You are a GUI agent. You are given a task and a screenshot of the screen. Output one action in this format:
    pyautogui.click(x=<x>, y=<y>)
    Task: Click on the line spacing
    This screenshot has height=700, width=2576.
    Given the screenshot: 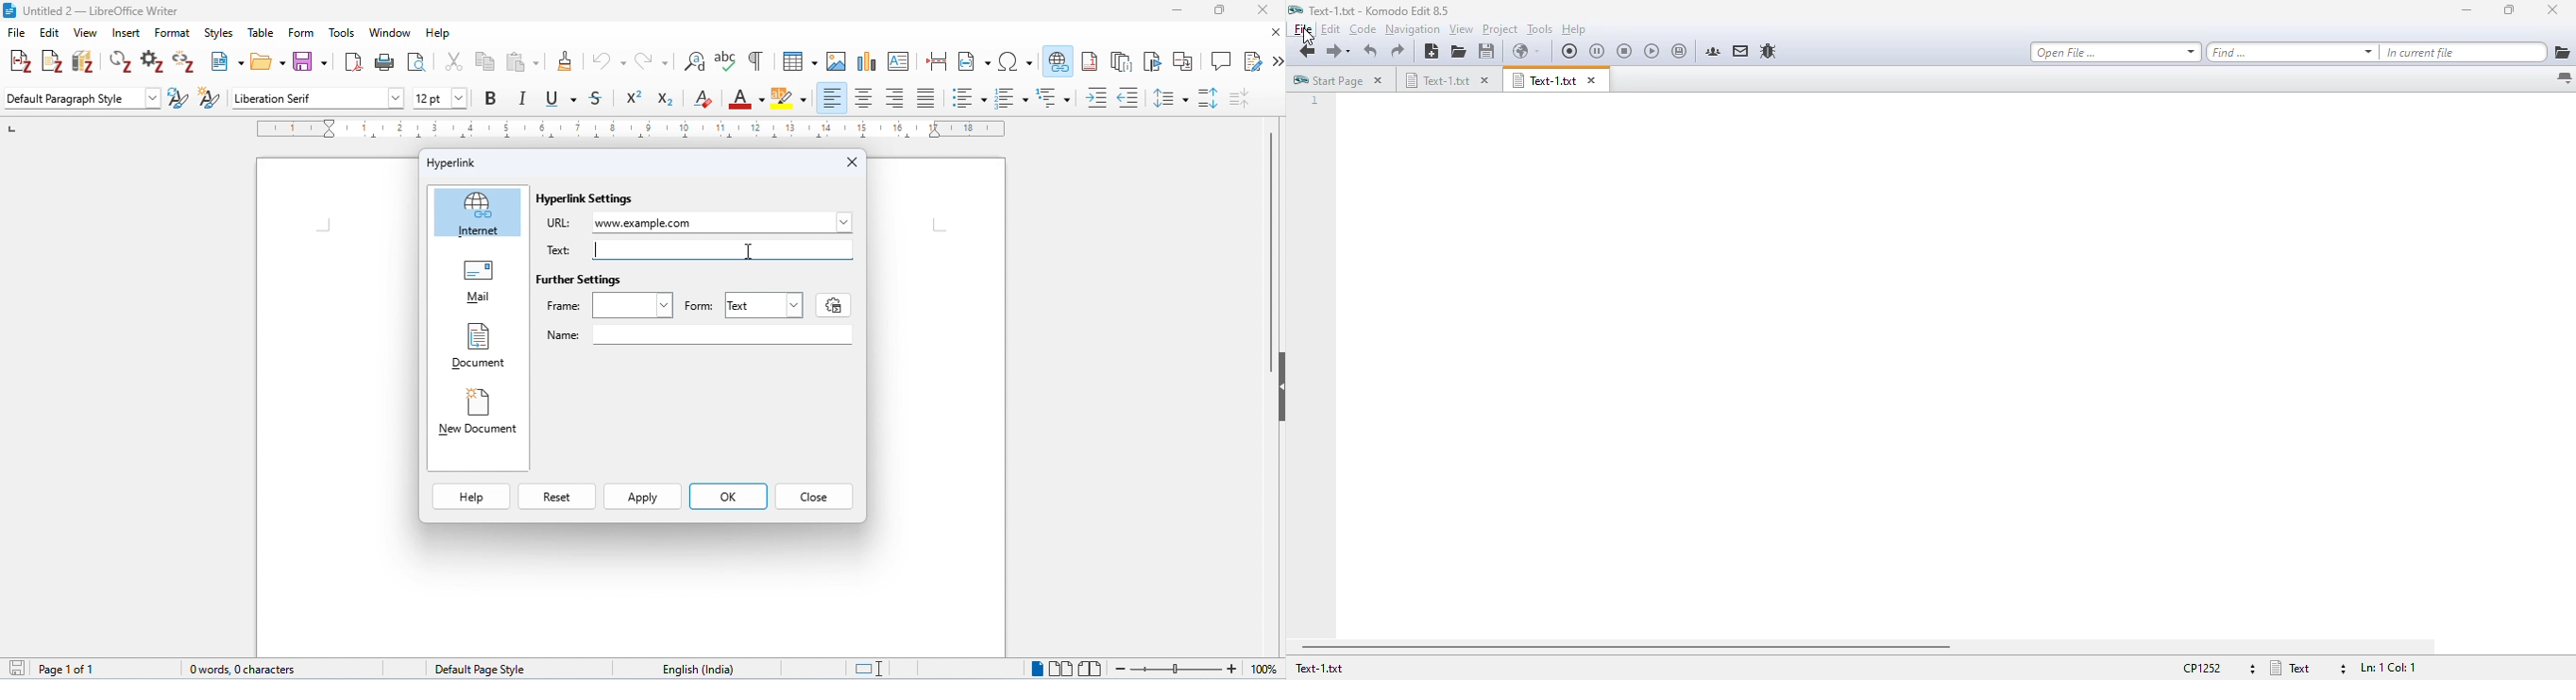 What is the action you would take?
    pyautogui.click(x=1171, y=97)
    